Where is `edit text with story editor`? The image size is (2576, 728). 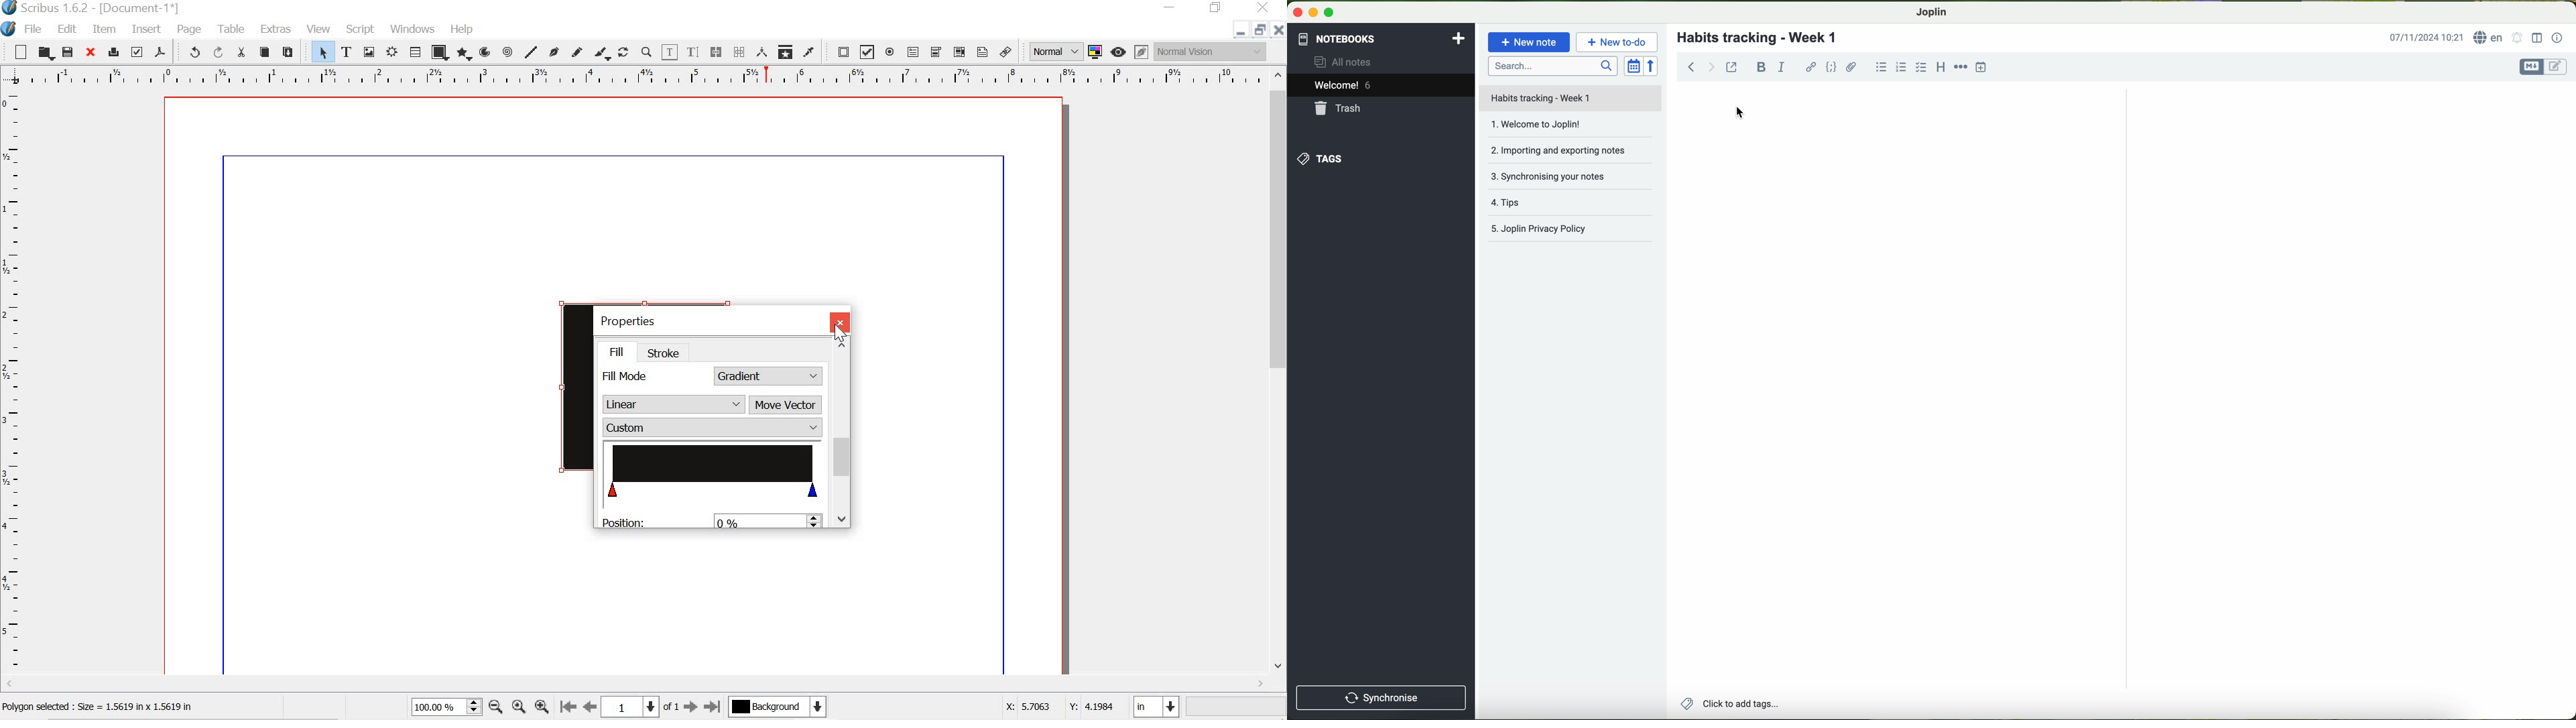
edit text with story editor is located at coordinates (695, 52).